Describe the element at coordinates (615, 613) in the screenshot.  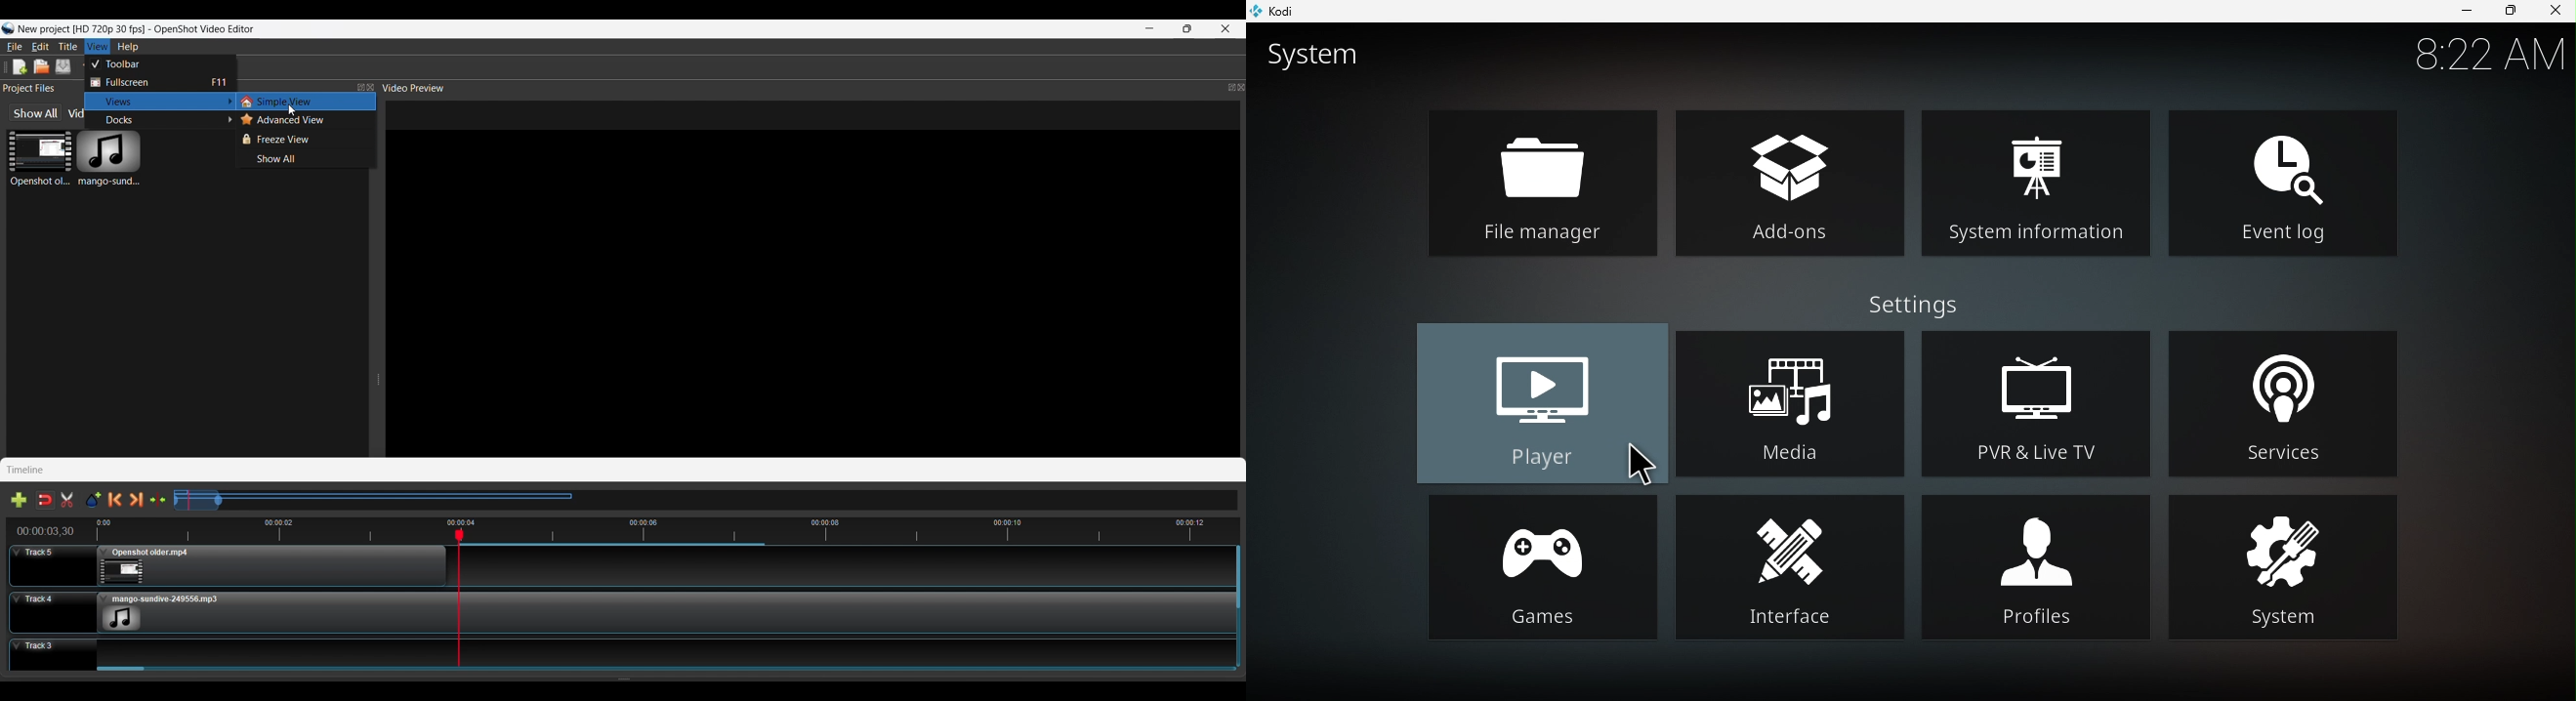
I see `Track 4` at that location.